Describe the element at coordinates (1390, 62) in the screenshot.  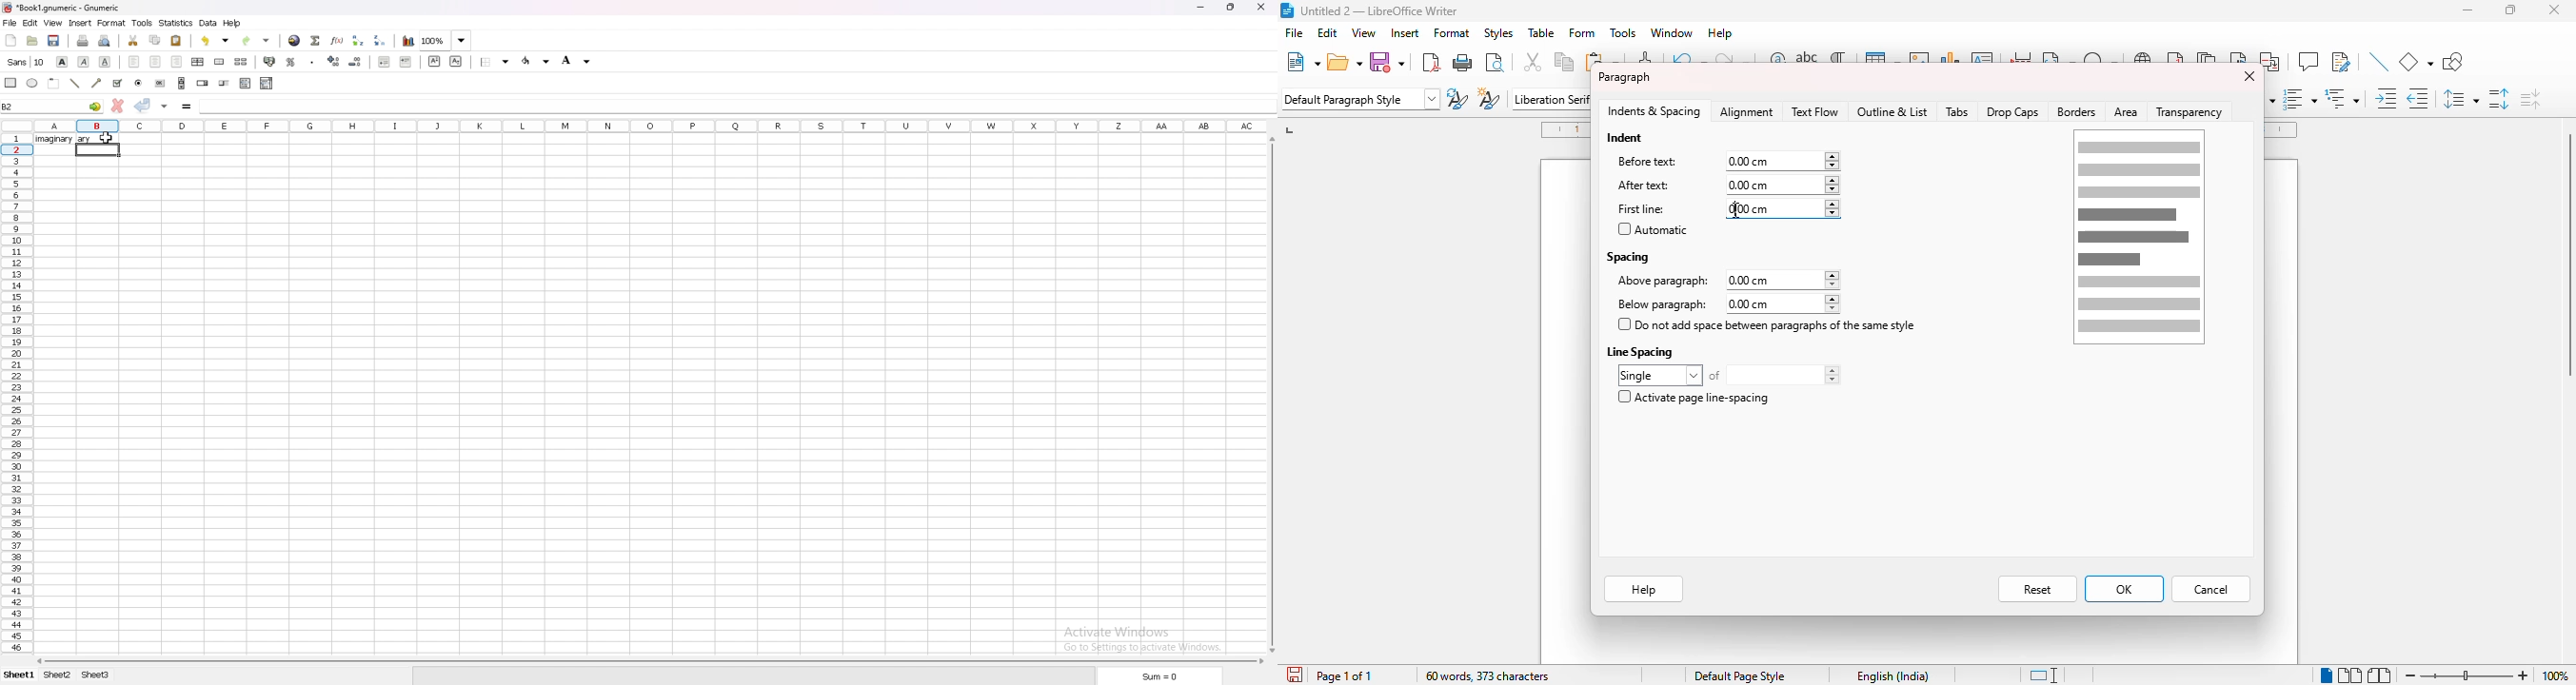
I see `save` at that location.